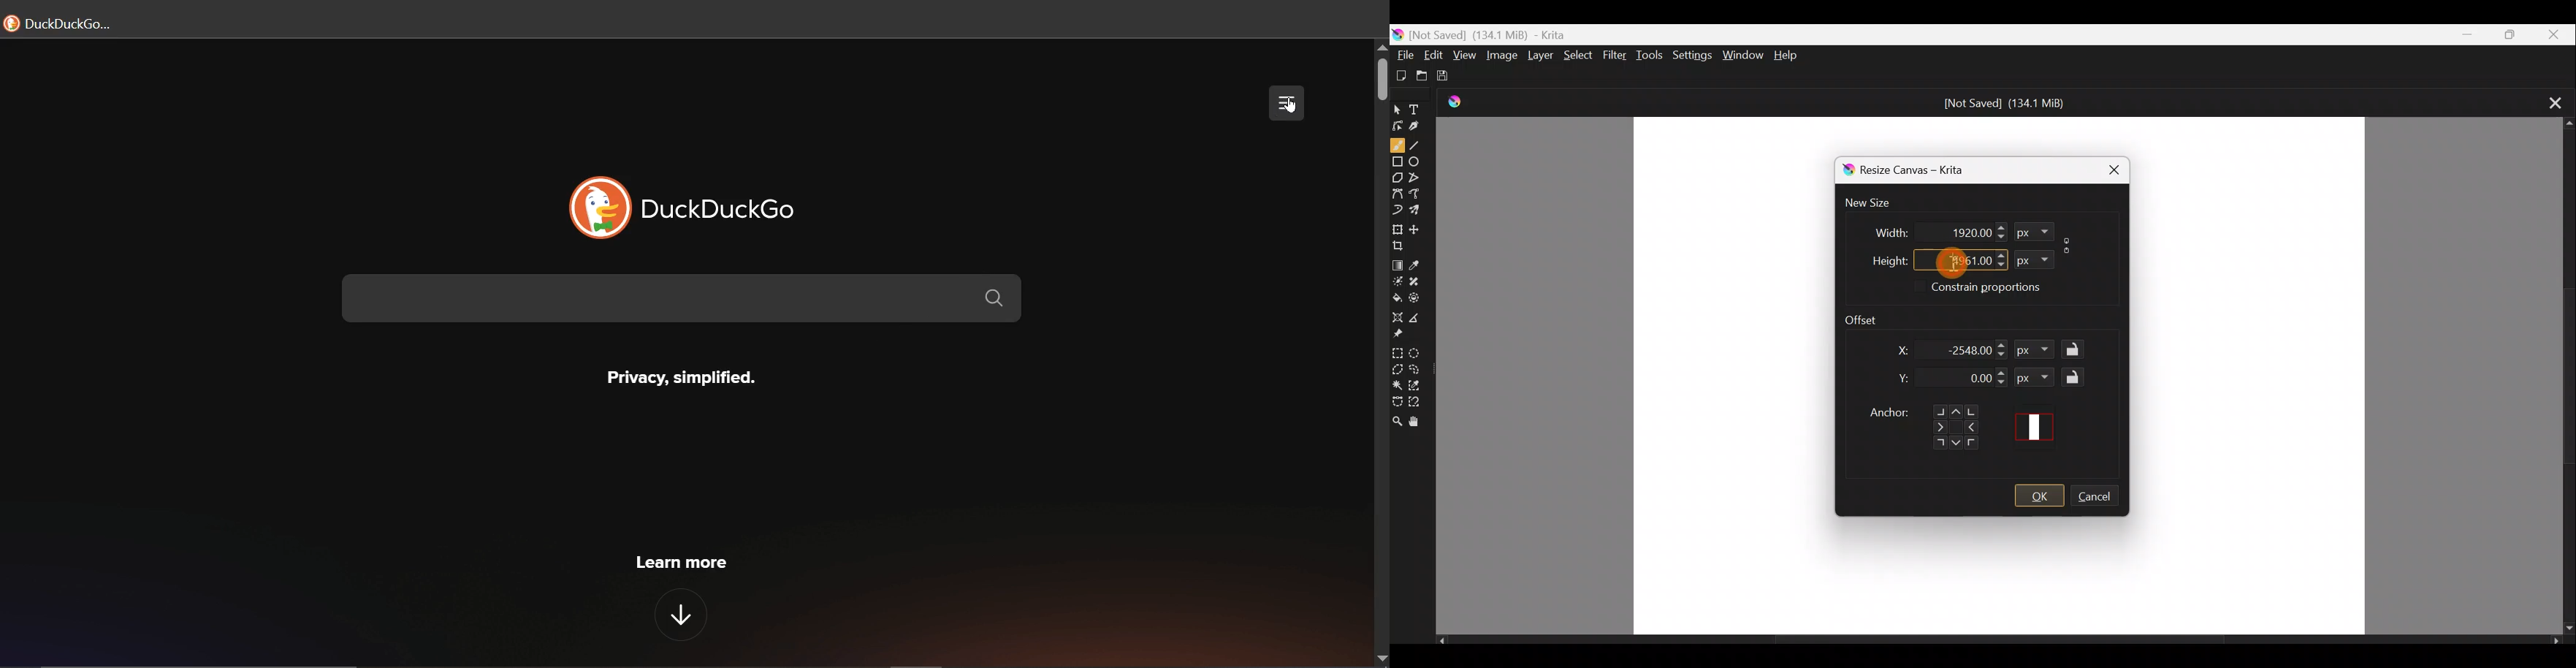 This screenshot has height=672, width=2576. I want to click on OK, so click(2039, 496).